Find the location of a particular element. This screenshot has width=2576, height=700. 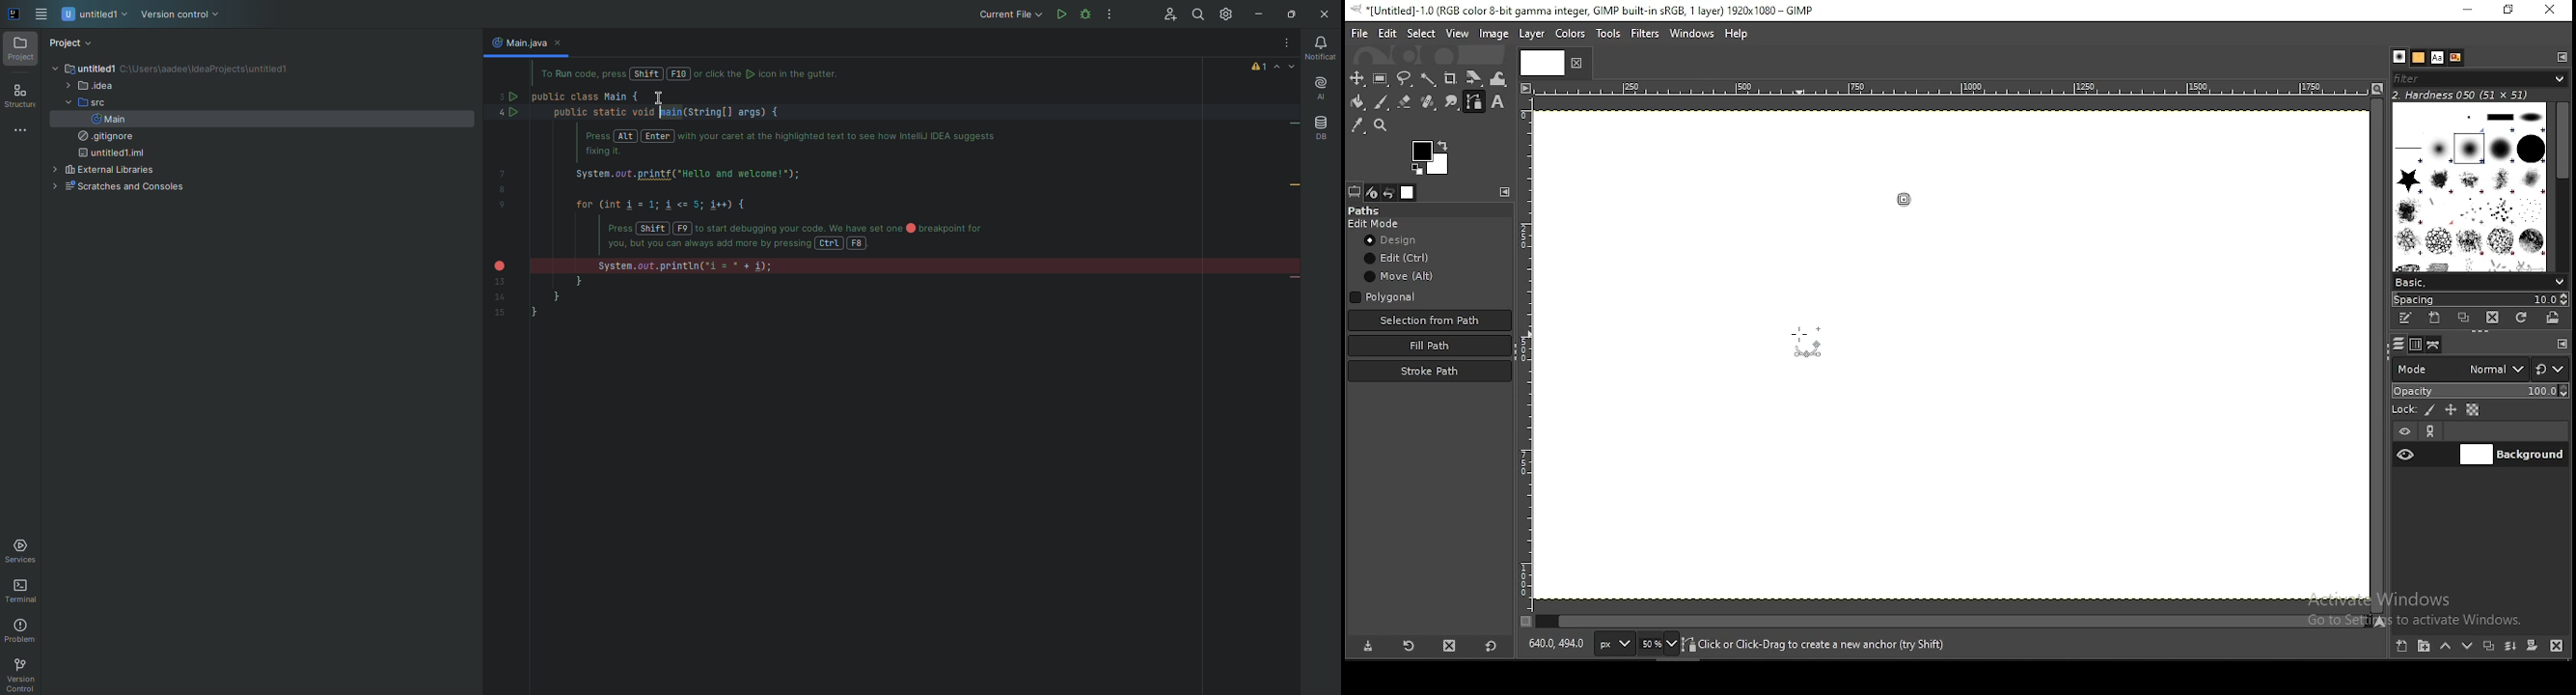

reset to default values is located at coordinates (1492, 651).